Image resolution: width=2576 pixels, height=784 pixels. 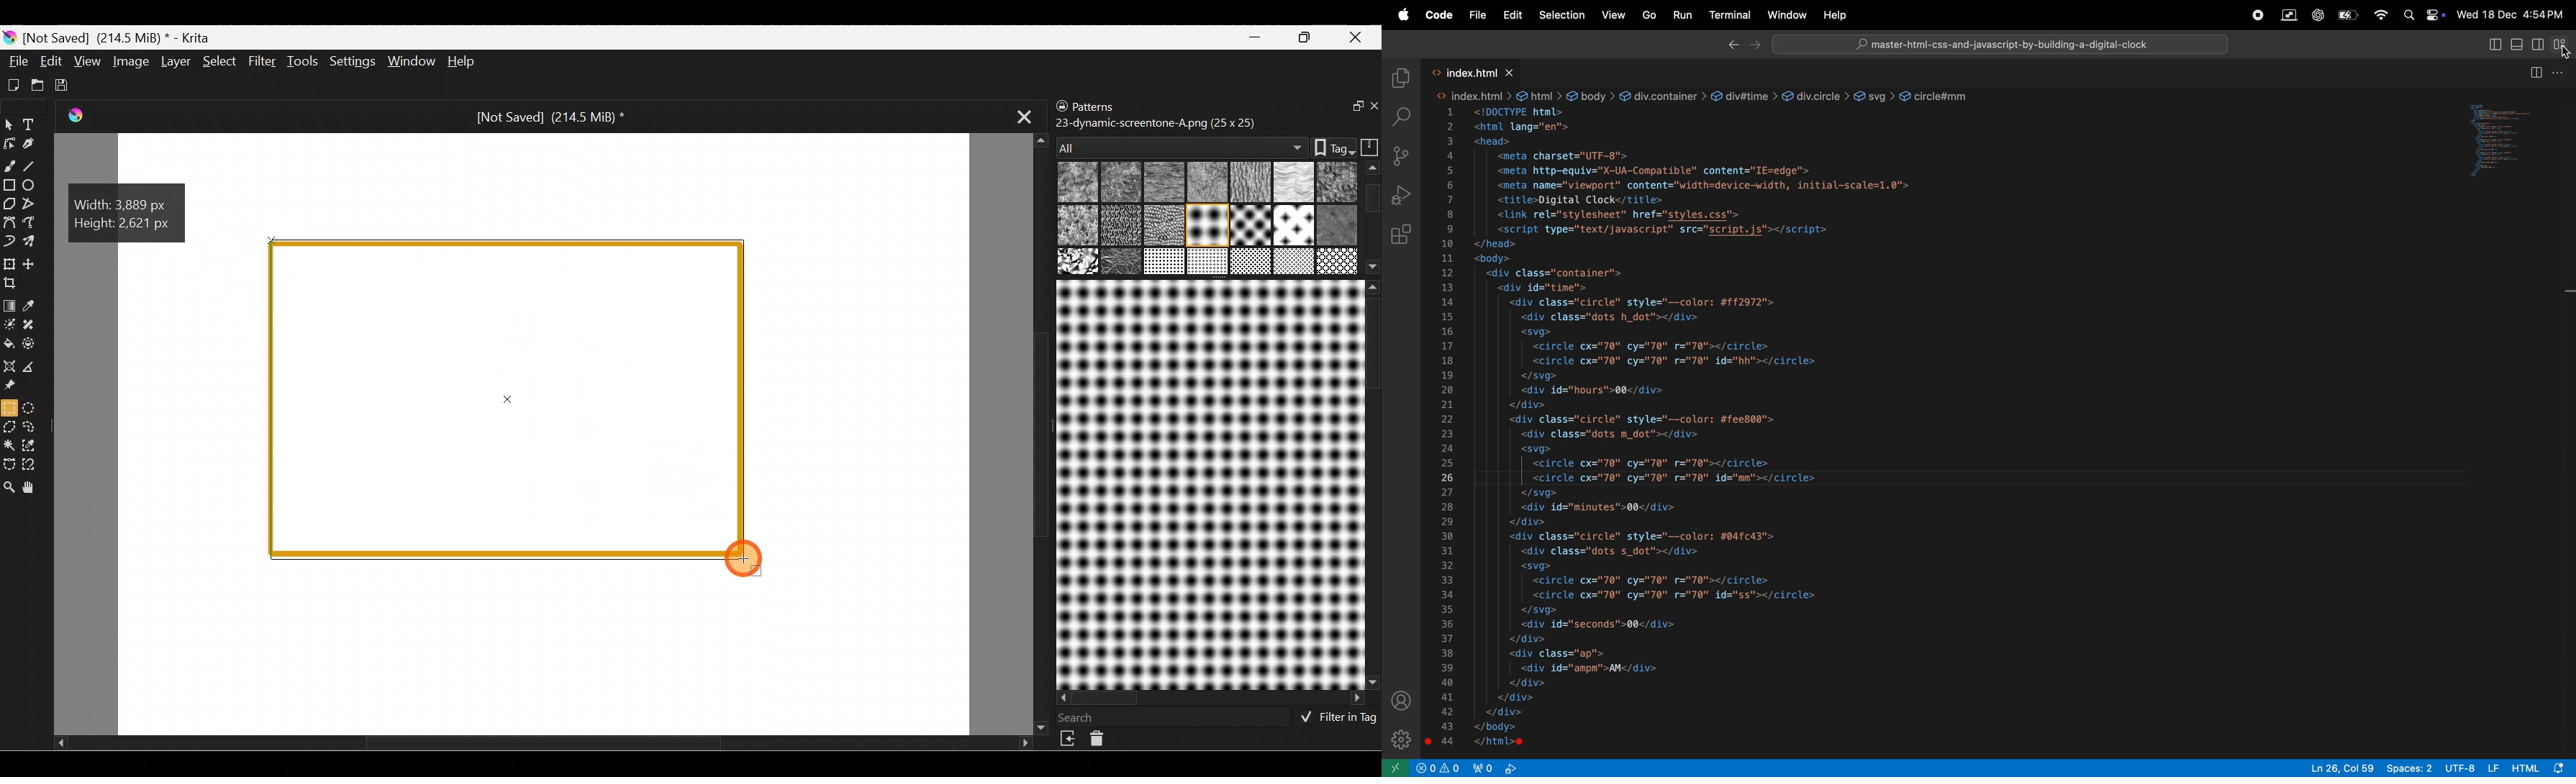 What do you see at coordinates (1335, 719) in the screenshot?
I see `Filter in tag` at bounding box center [1335, 719].